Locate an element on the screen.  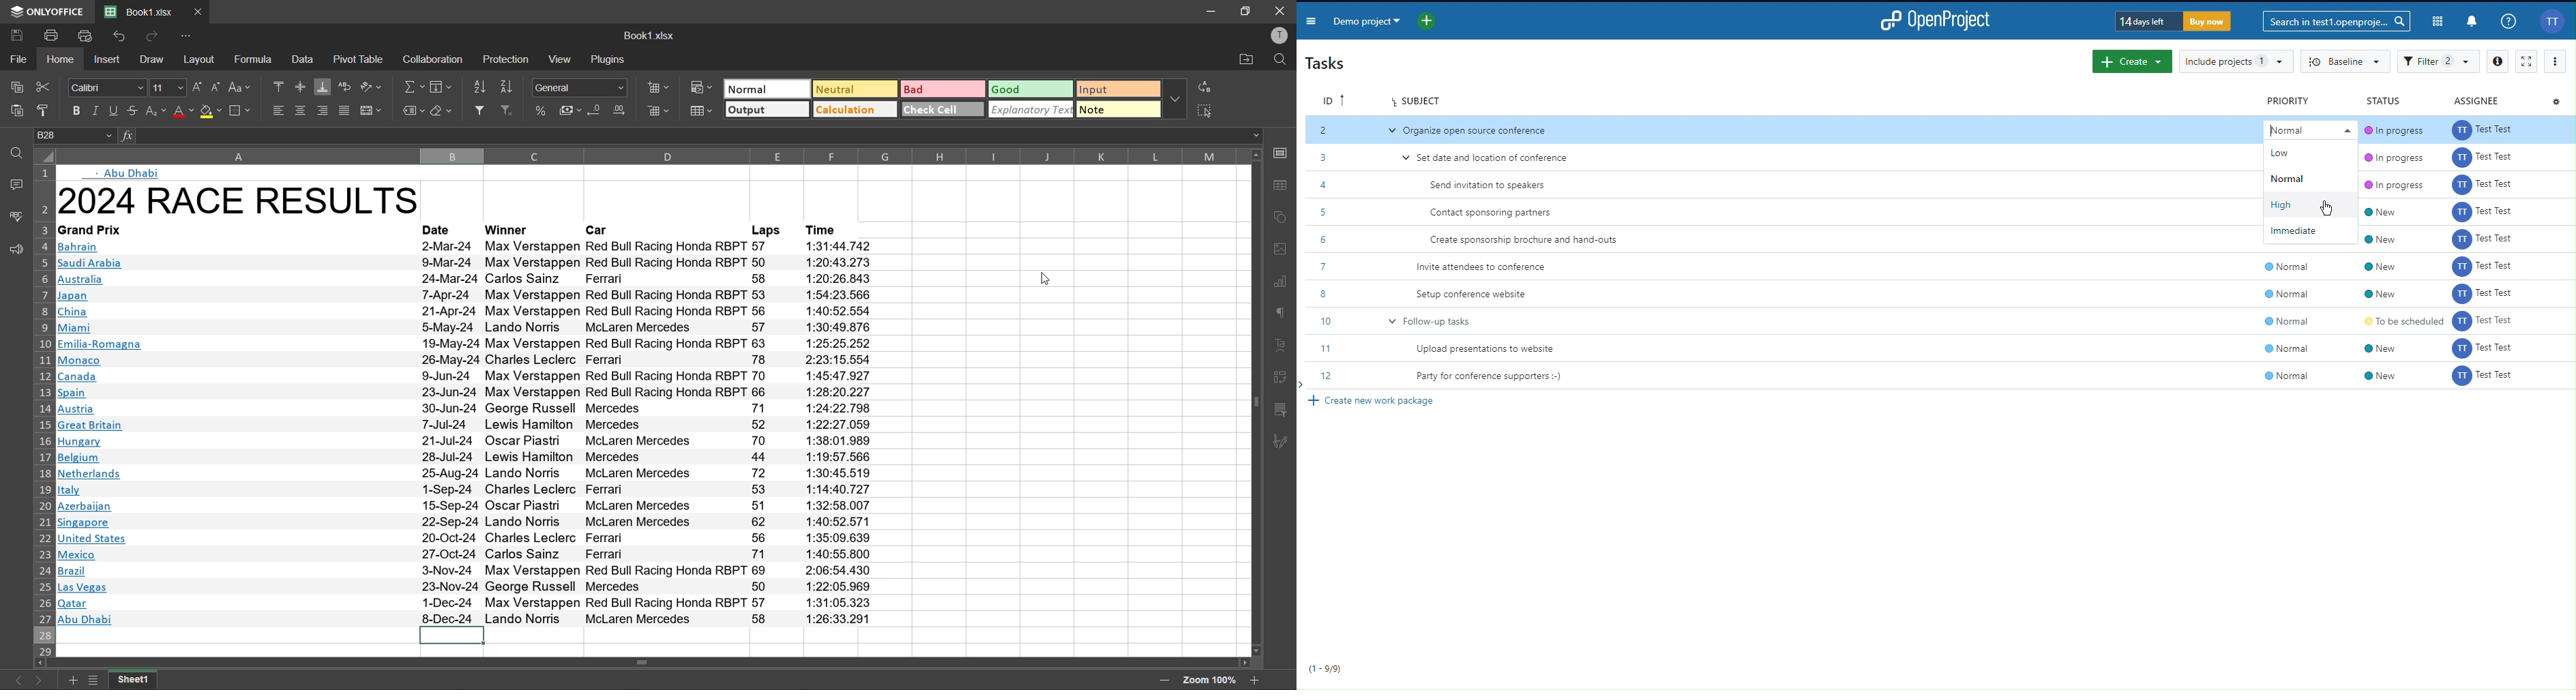
select total sheet is located at coordinates (45, 155).